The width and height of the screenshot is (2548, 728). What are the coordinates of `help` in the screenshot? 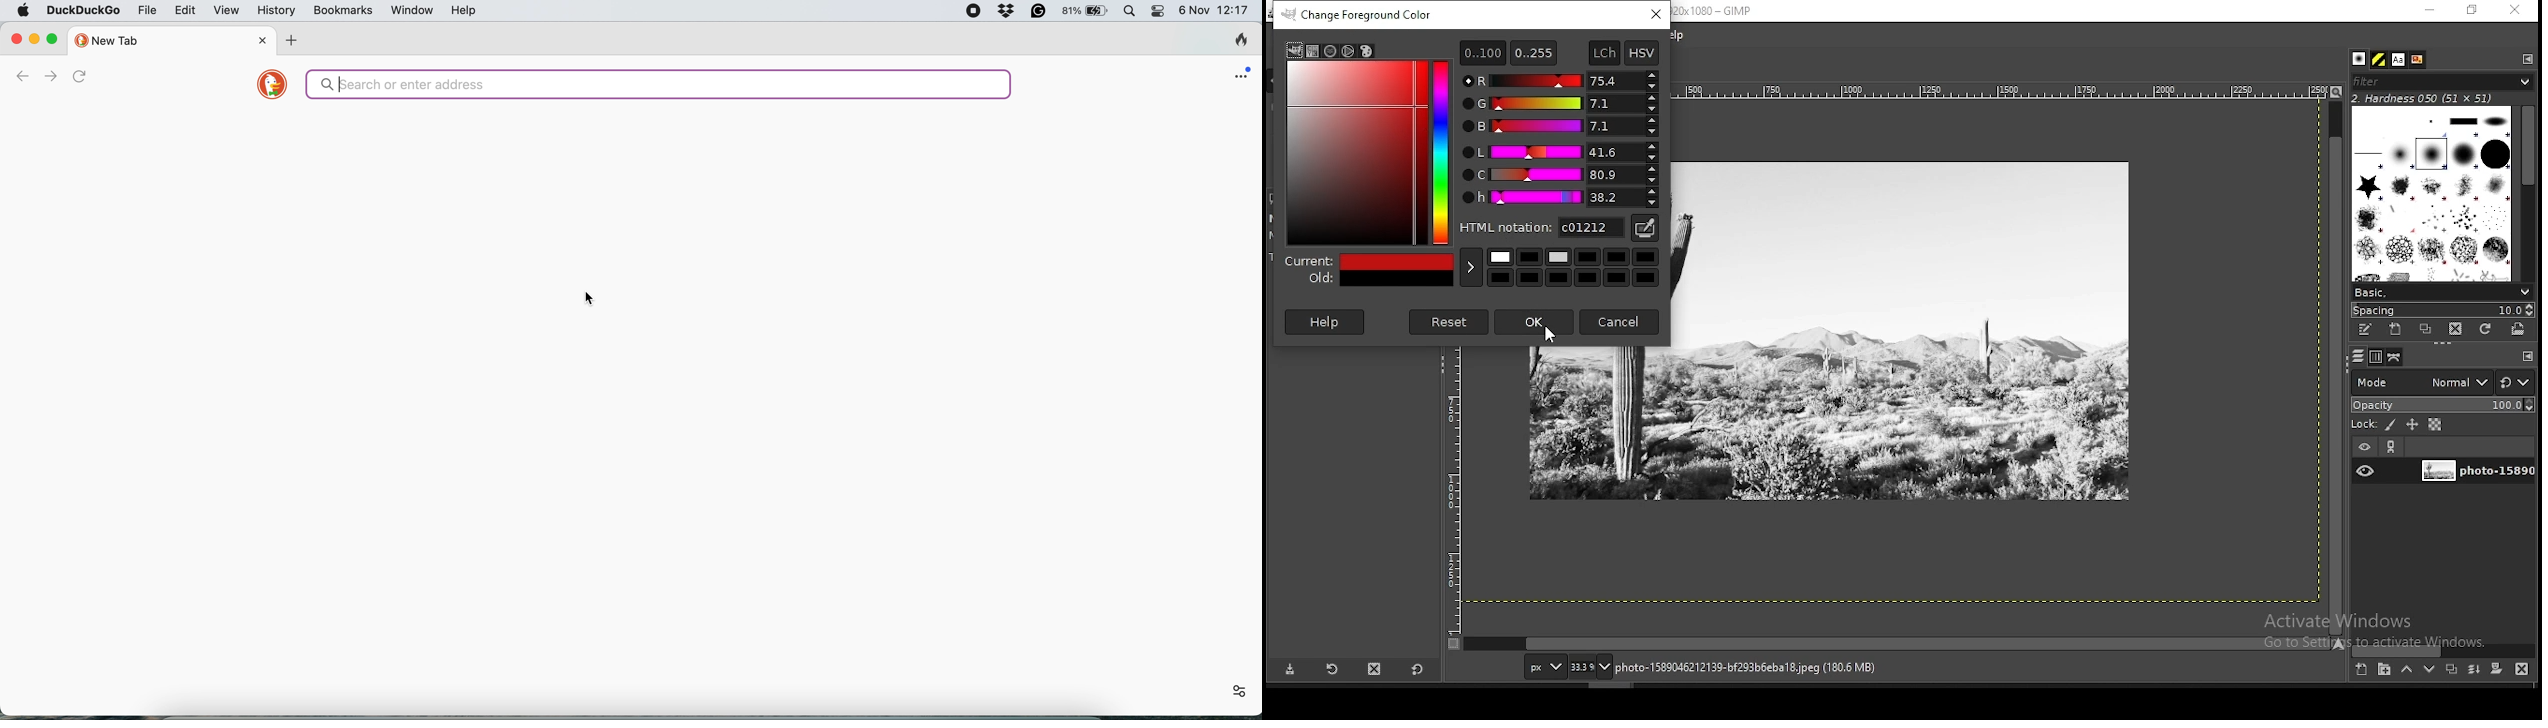 It's located at (463, 11).